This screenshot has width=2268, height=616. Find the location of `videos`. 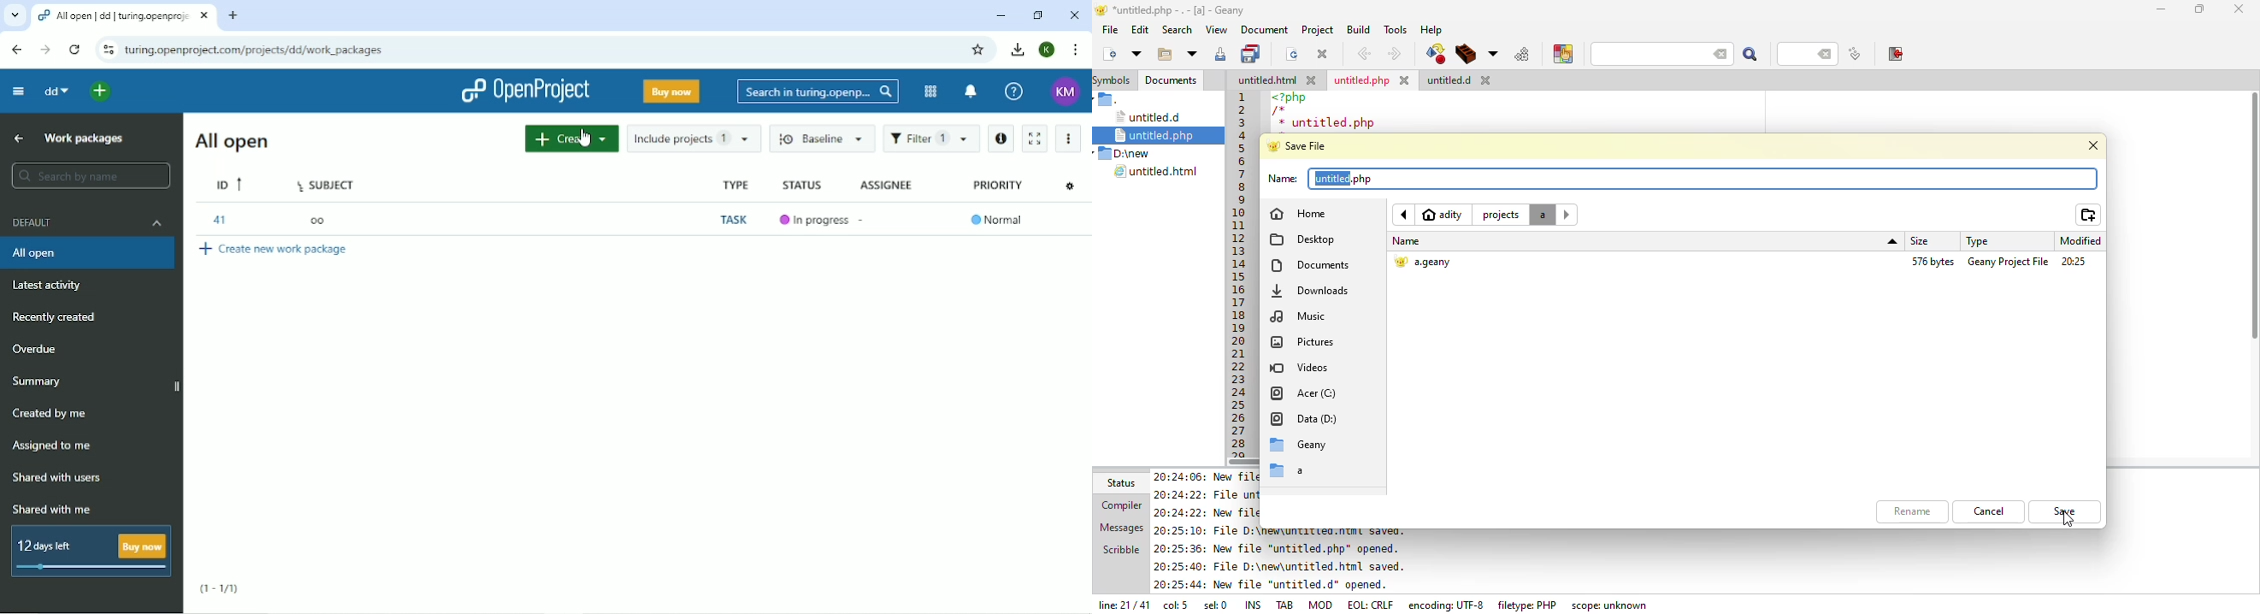

videos is located at coordinates (1304, 368).